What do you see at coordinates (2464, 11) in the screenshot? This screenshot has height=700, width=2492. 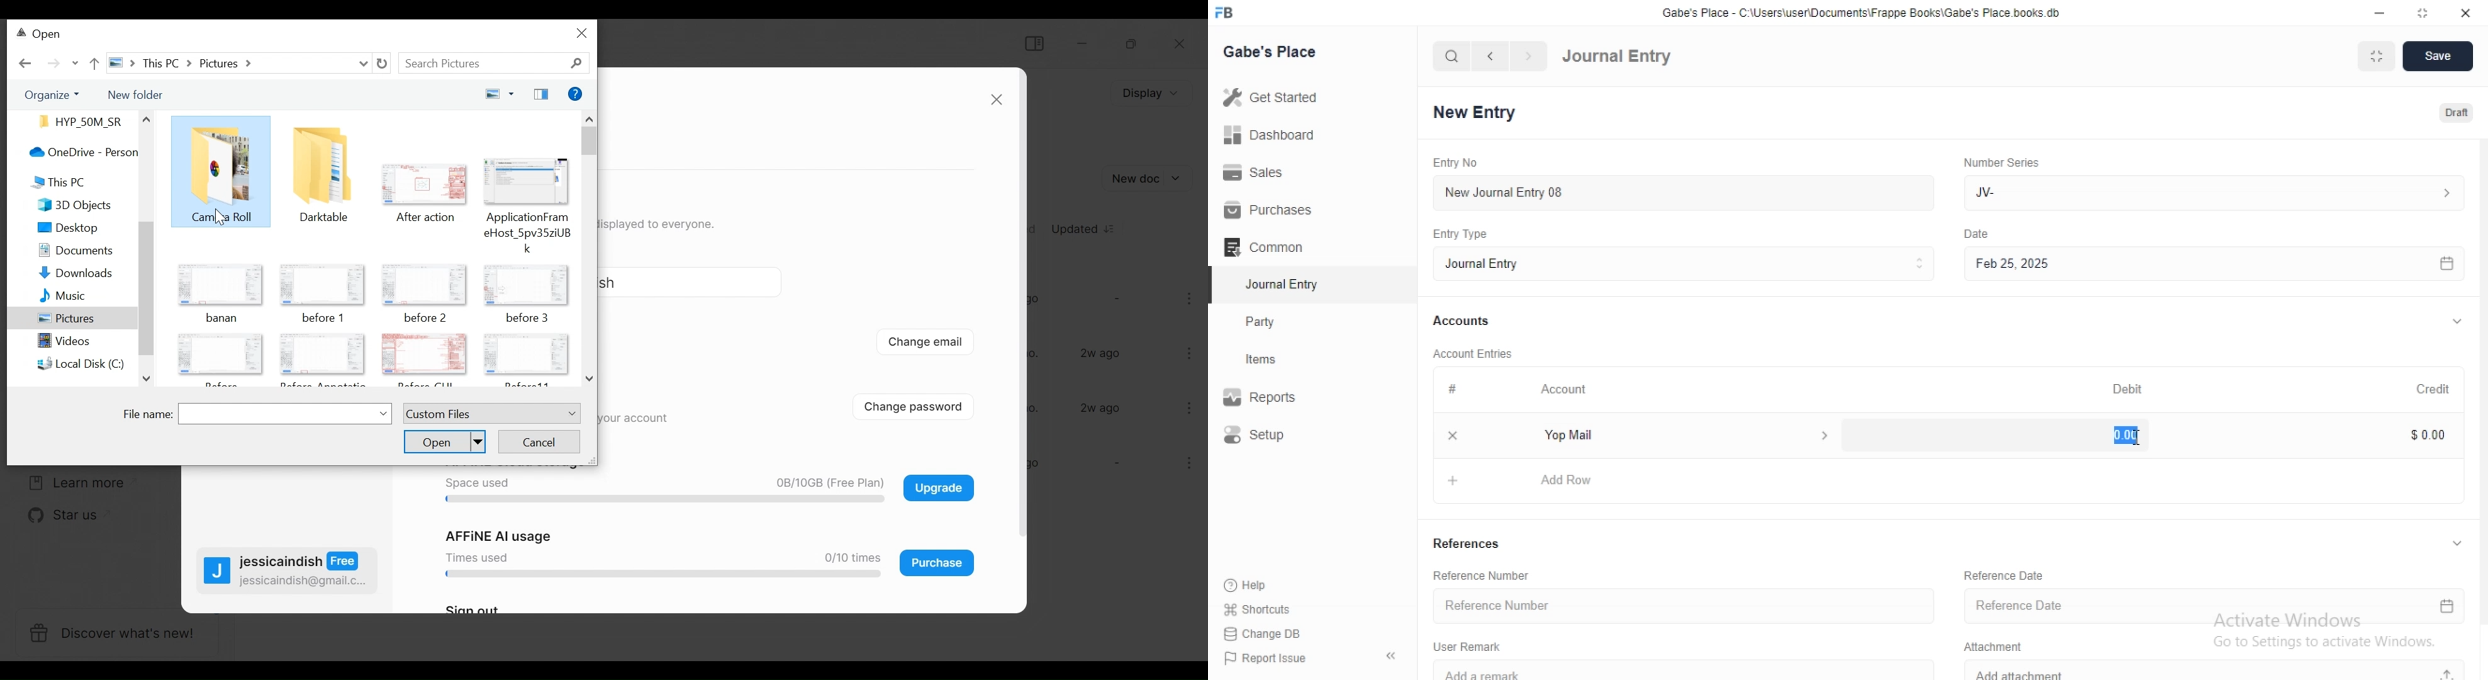 I see `close` at bounding box center [2464, 11].